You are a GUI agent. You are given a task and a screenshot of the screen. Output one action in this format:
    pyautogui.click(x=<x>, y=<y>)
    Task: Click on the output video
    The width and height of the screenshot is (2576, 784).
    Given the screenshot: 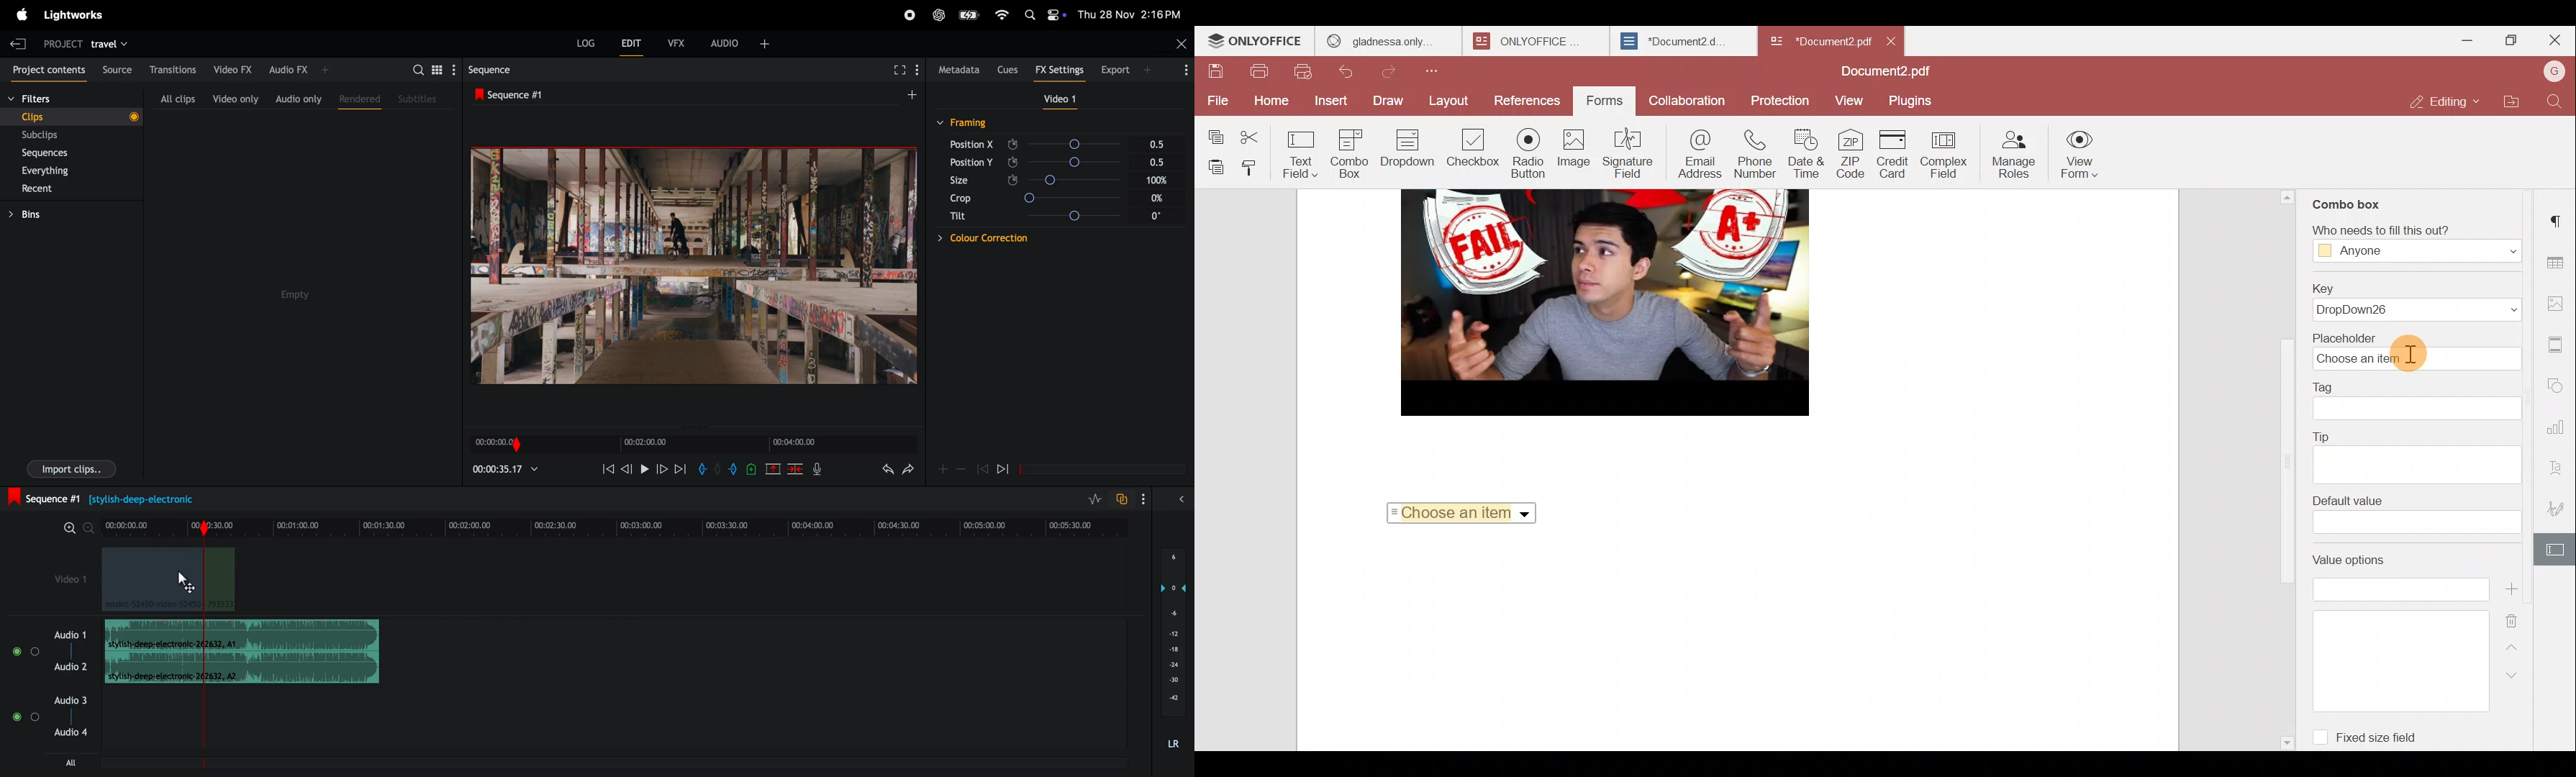 What is the action you would take?
    pyautogui.click(x=693, y=267)
    